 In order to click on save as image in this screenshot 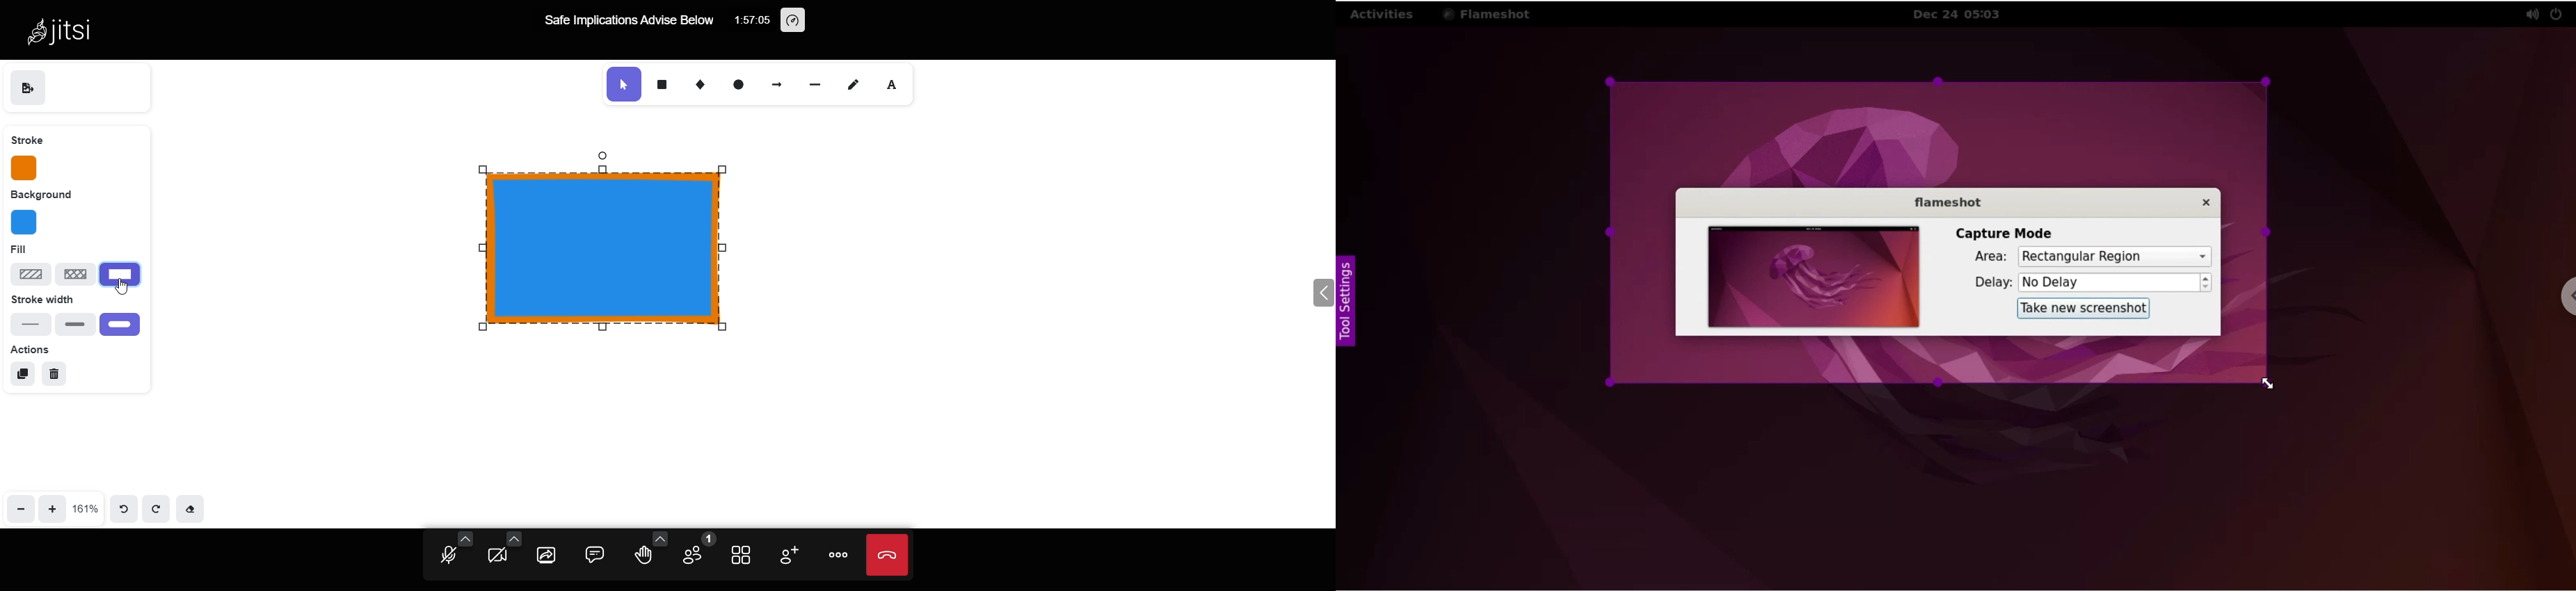, I will do `click(33, 91)`.